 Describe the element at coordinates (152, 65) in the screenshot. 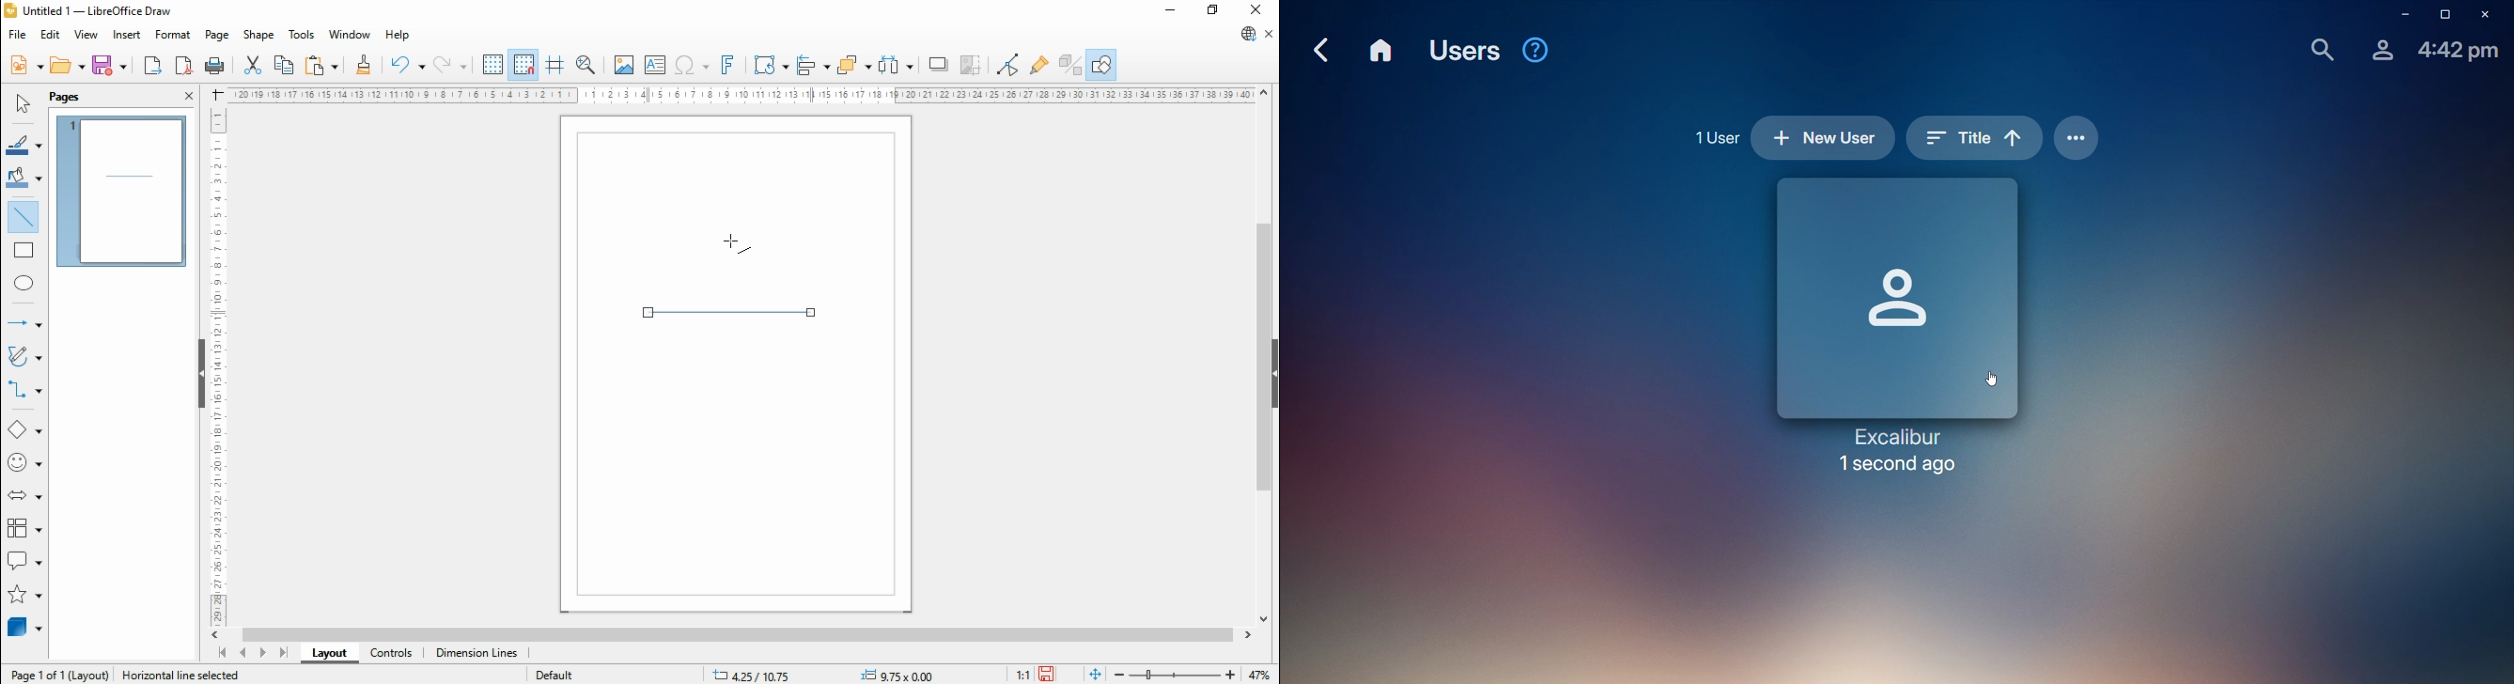

I see `export` at that location.